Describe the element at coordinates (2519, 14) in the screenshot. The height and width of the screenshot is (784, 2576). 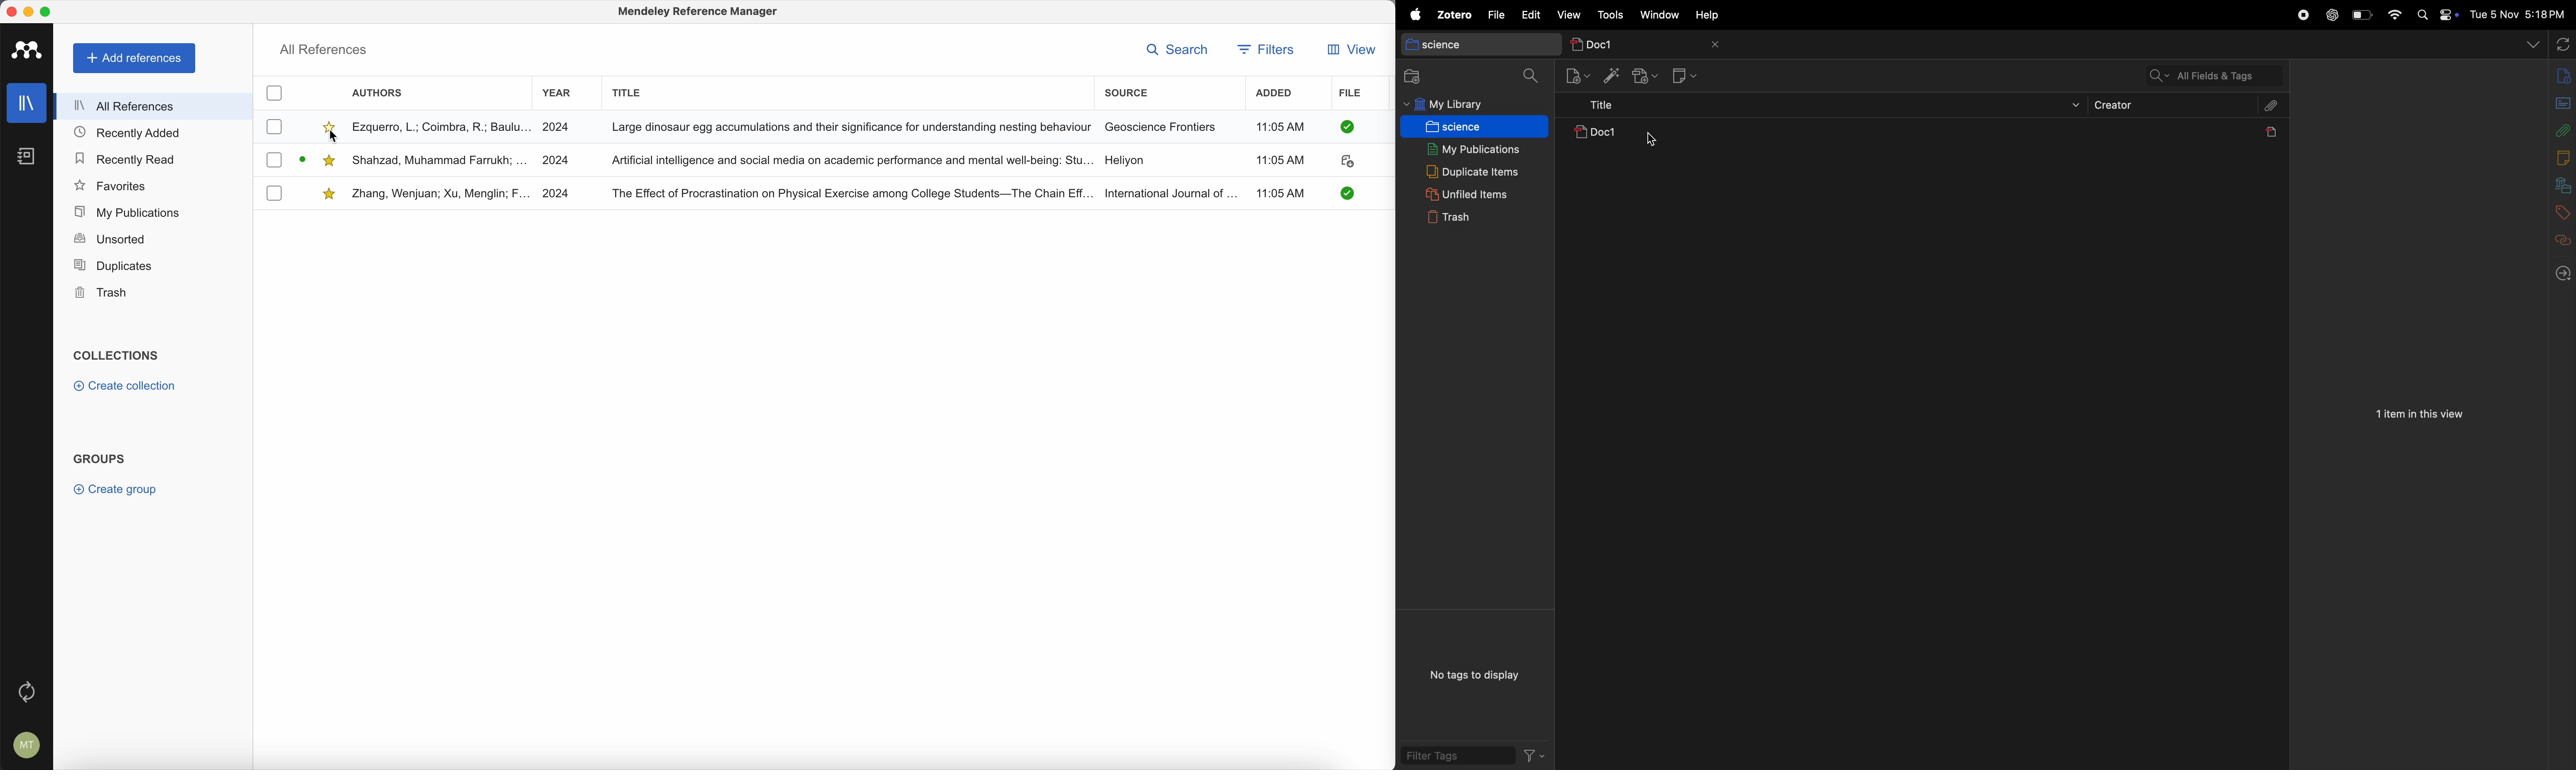
I see `Tue 5 Nov 5:18 PM(time and date)` at that location.